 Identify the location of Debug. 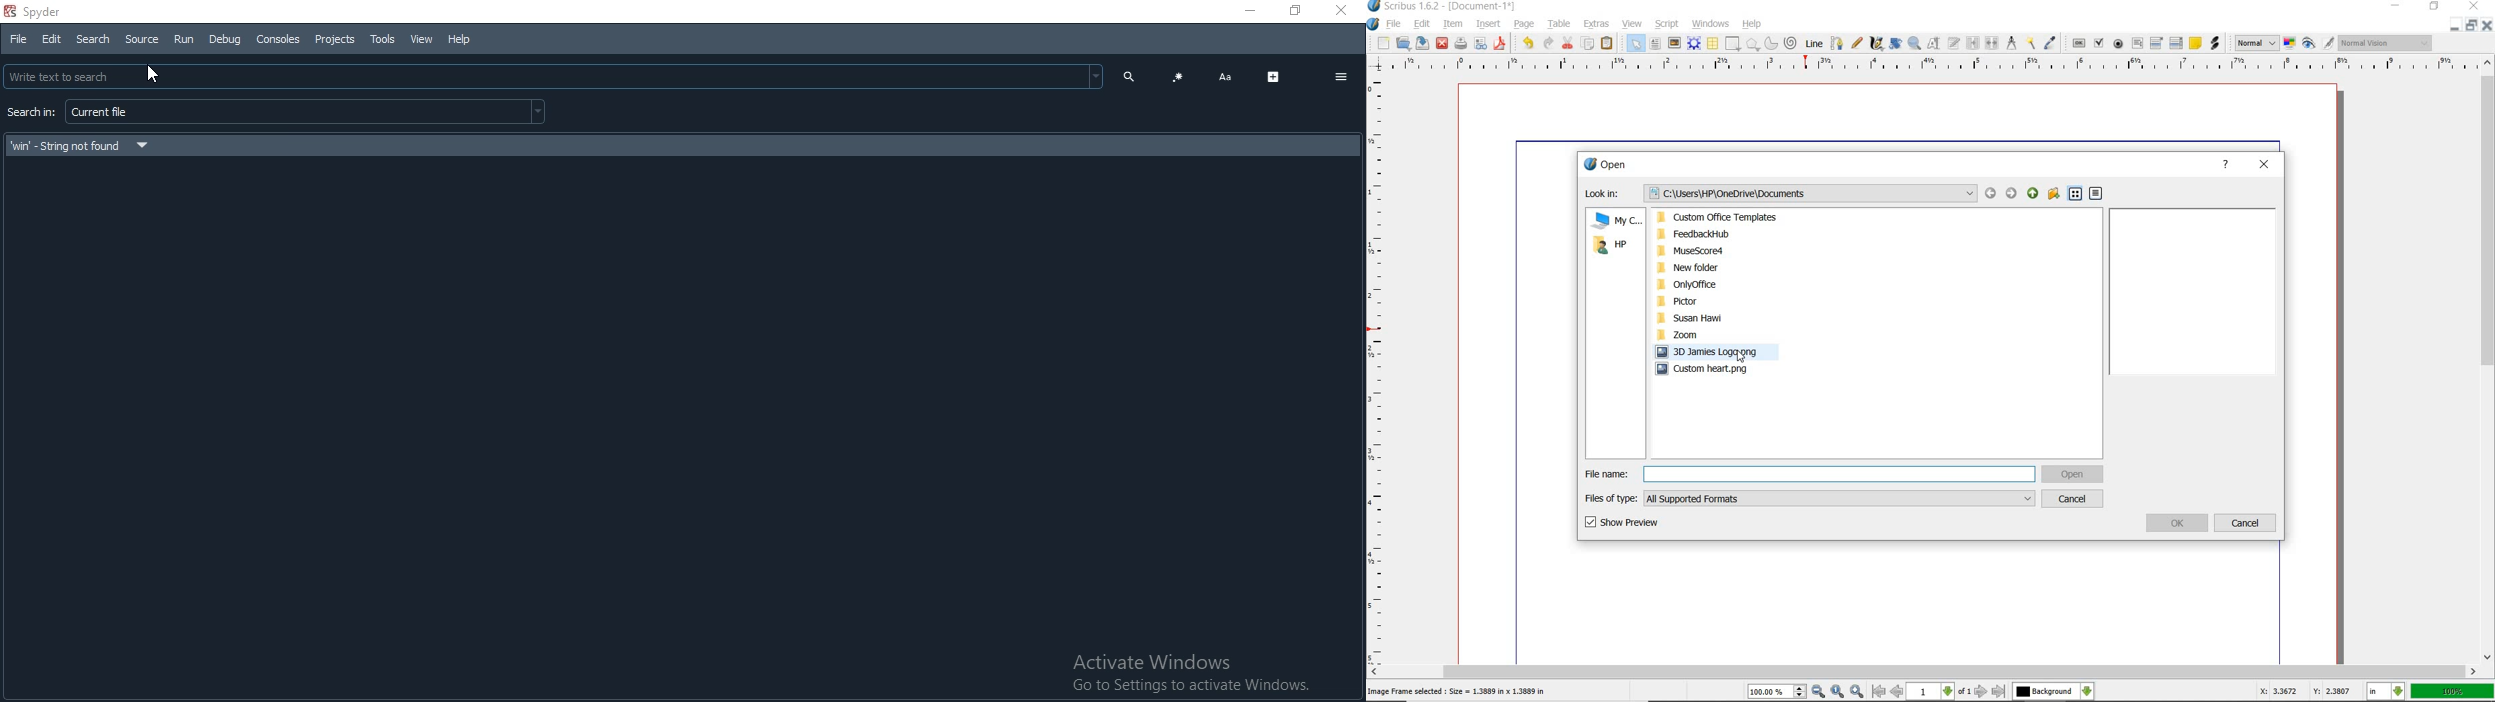
(222, 39).